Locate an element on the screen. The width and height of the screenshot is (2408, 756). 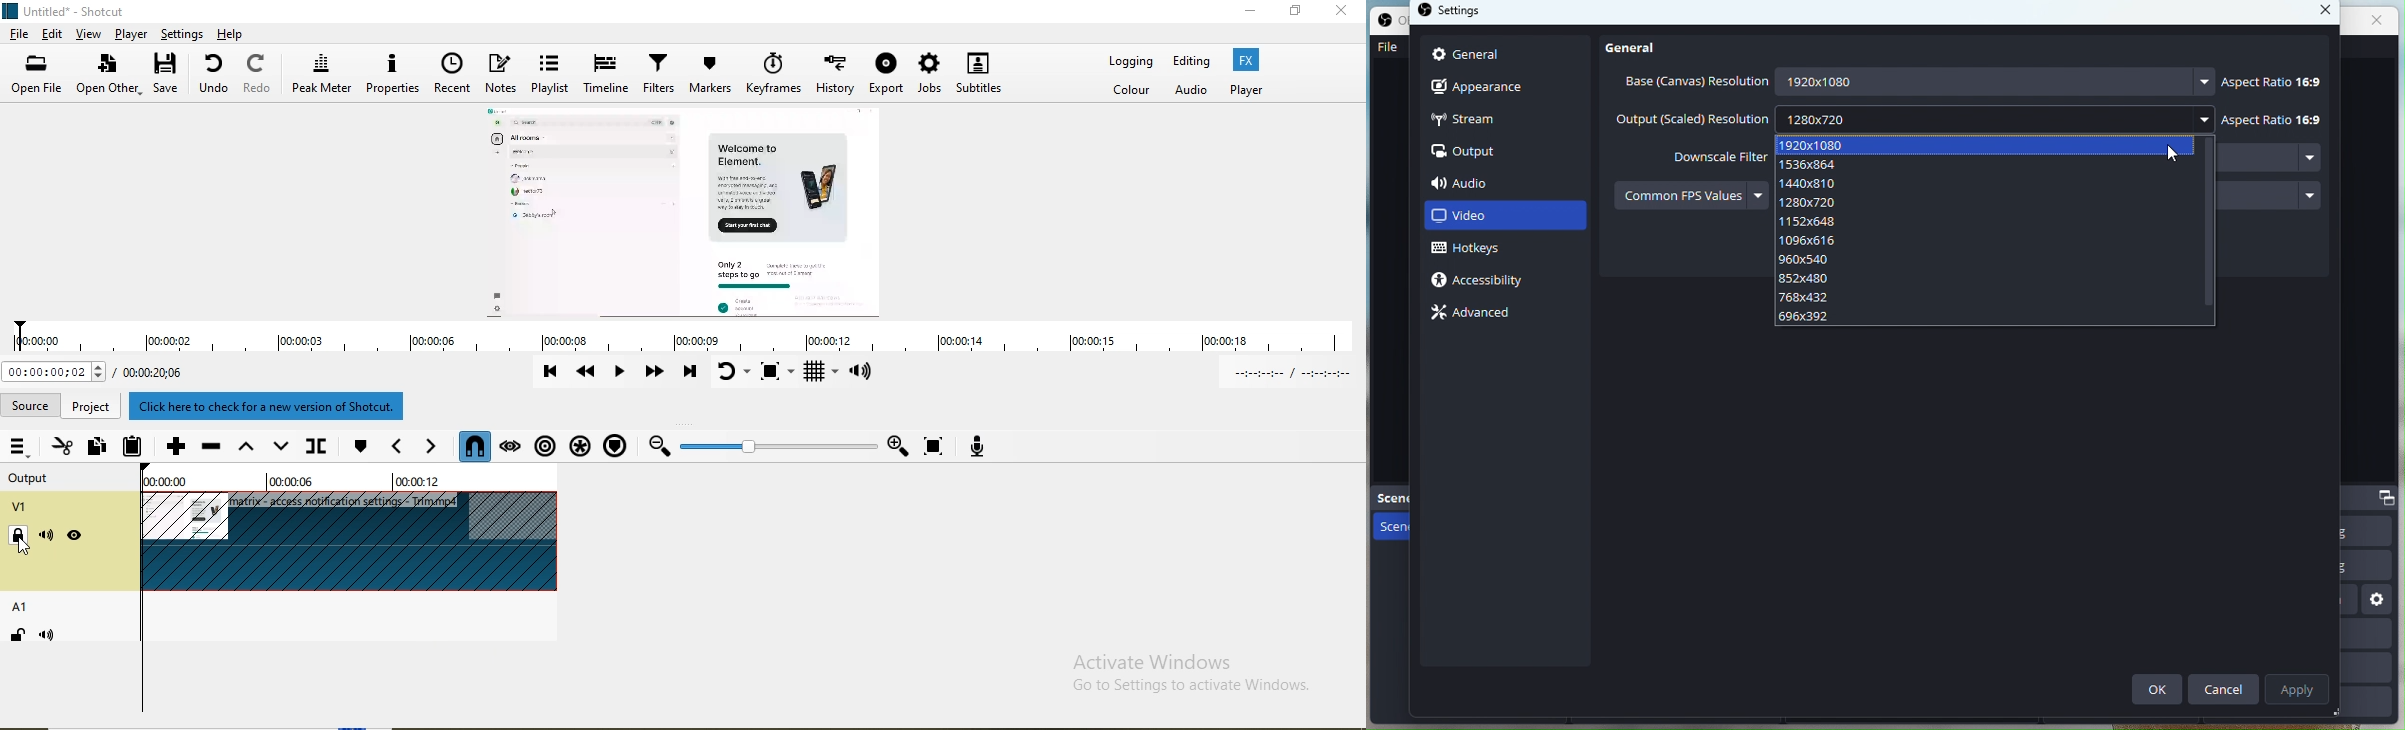
Total duration is located at coordinates (157, 371).